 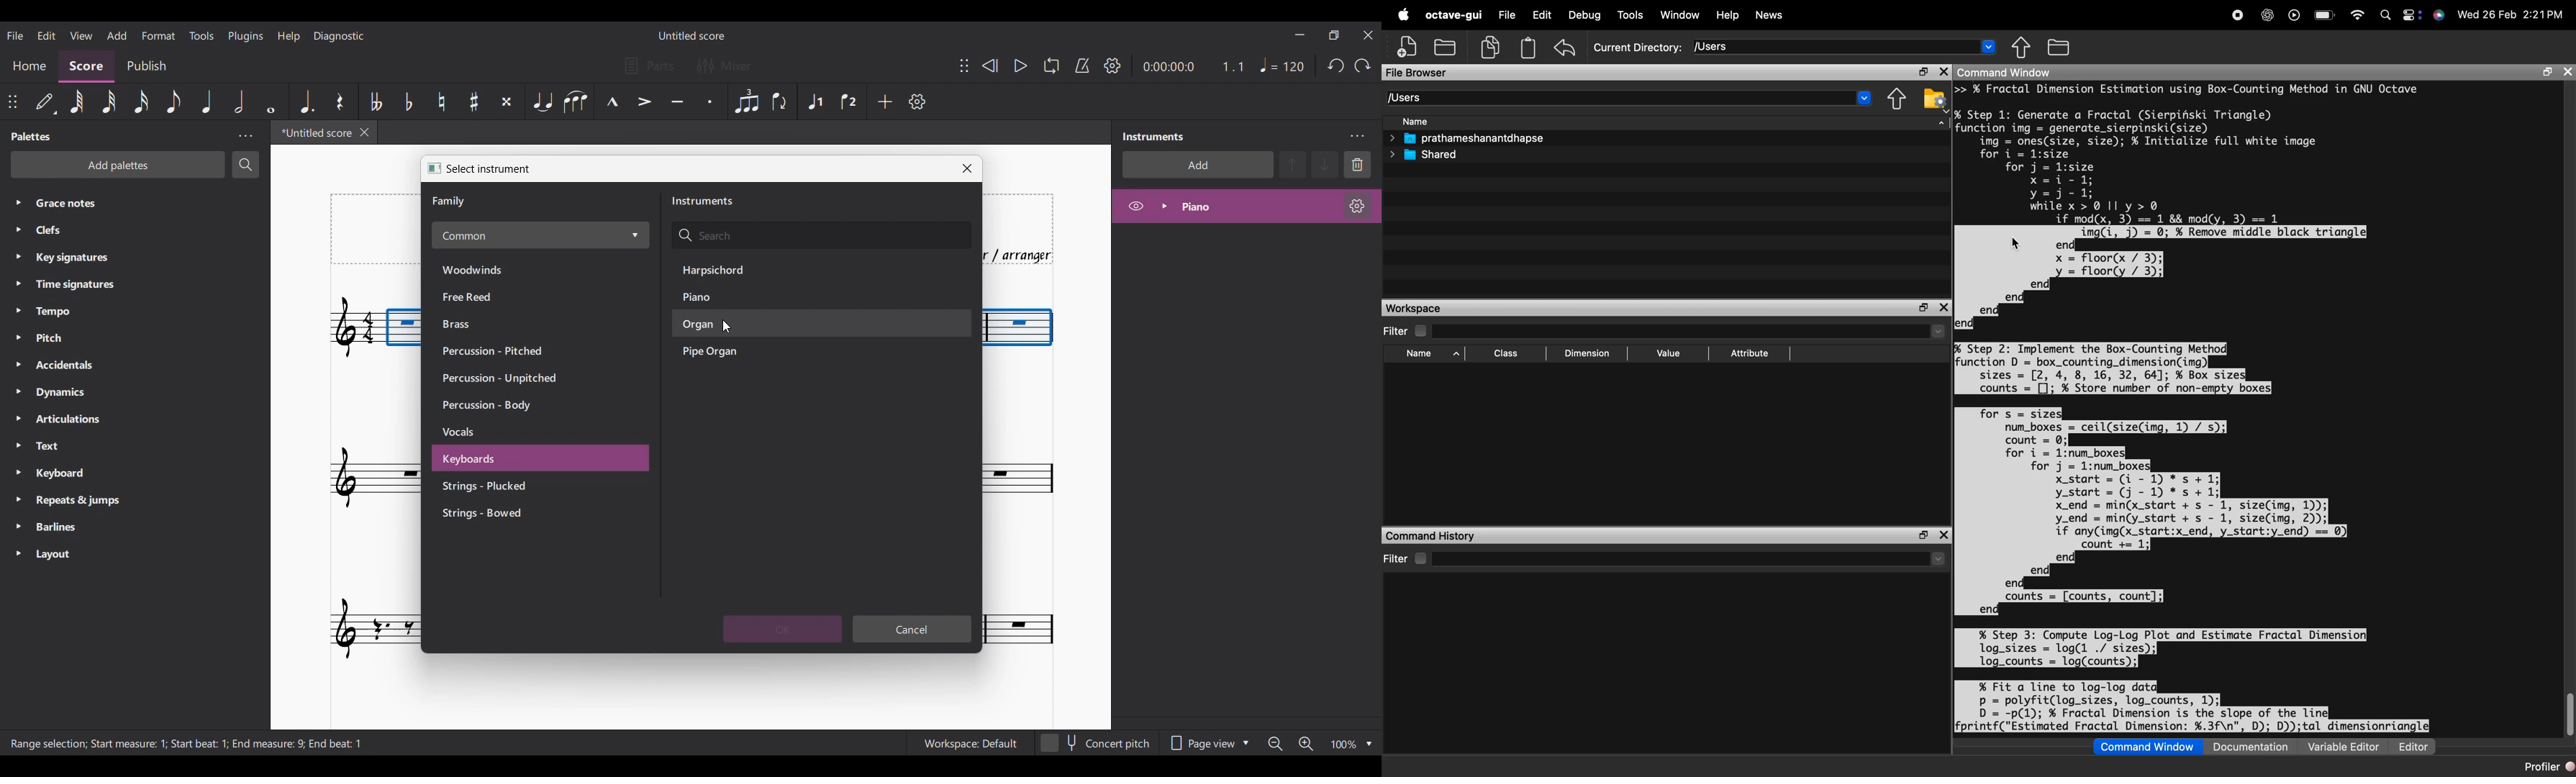 What do you see at coordinates (441, 101) in the screenshot?
I see `Toggle natural` at bounding box center [441, 101].